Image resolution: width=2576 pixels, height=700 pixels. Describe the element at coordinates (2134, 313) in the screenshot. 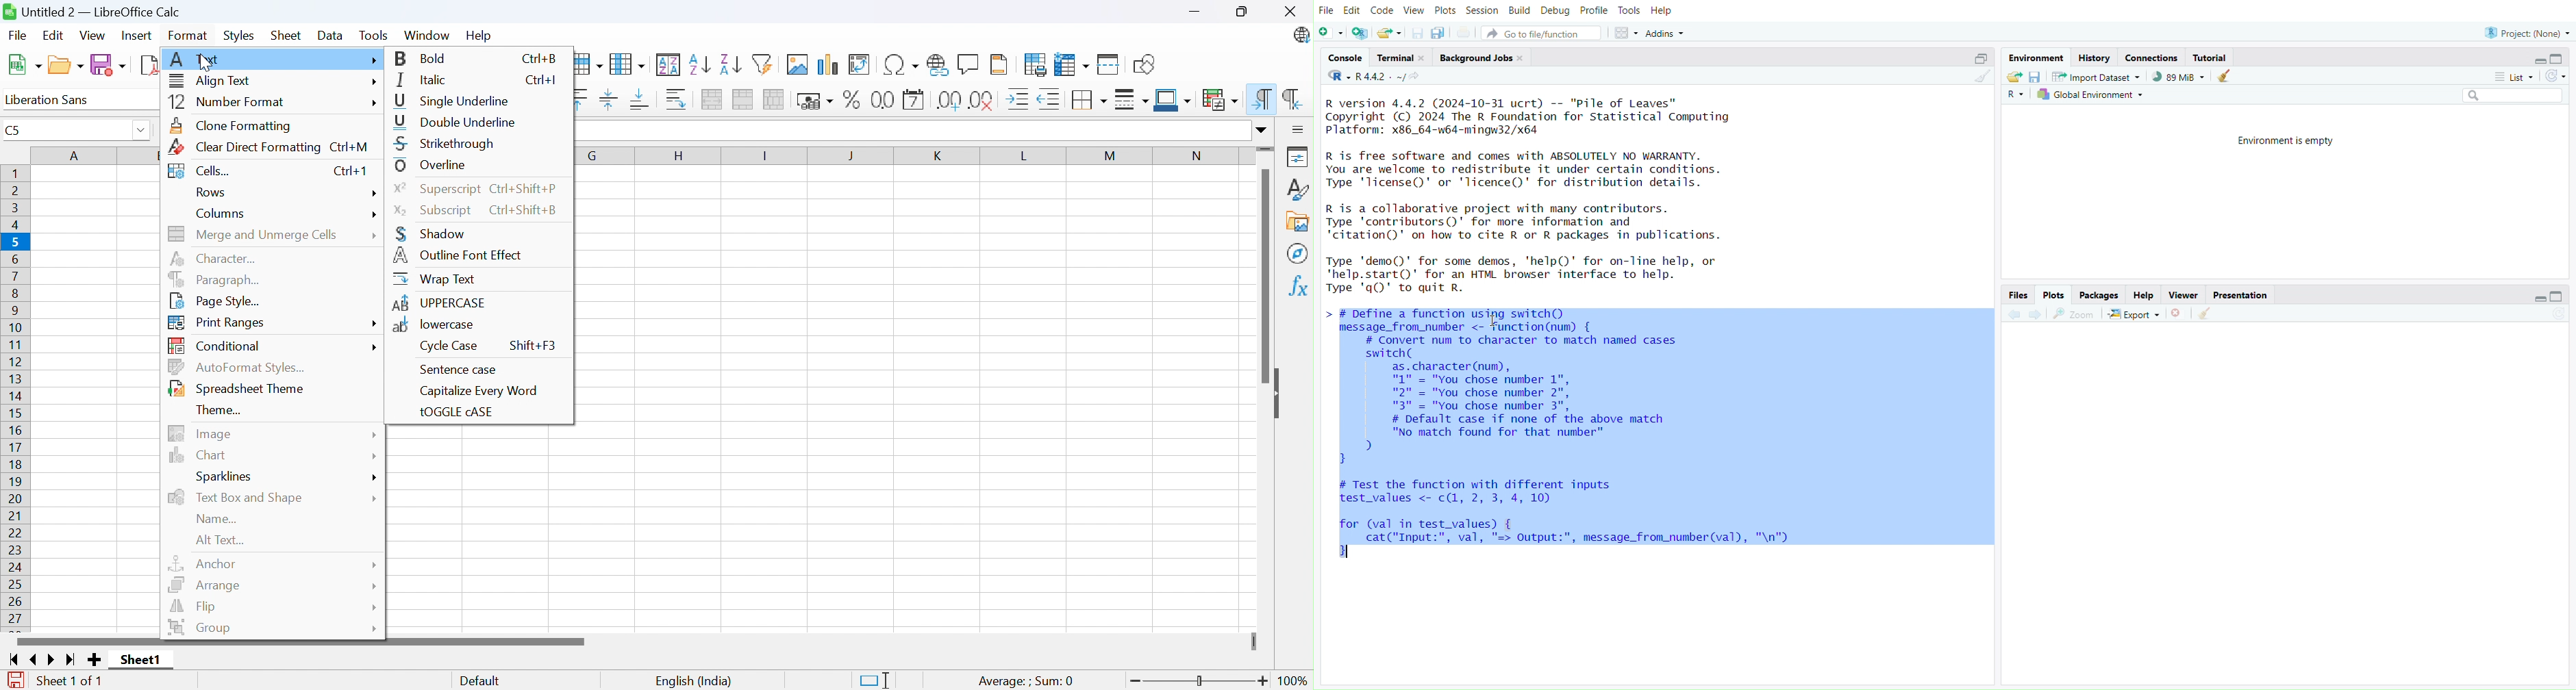

I see `Export` at that location.